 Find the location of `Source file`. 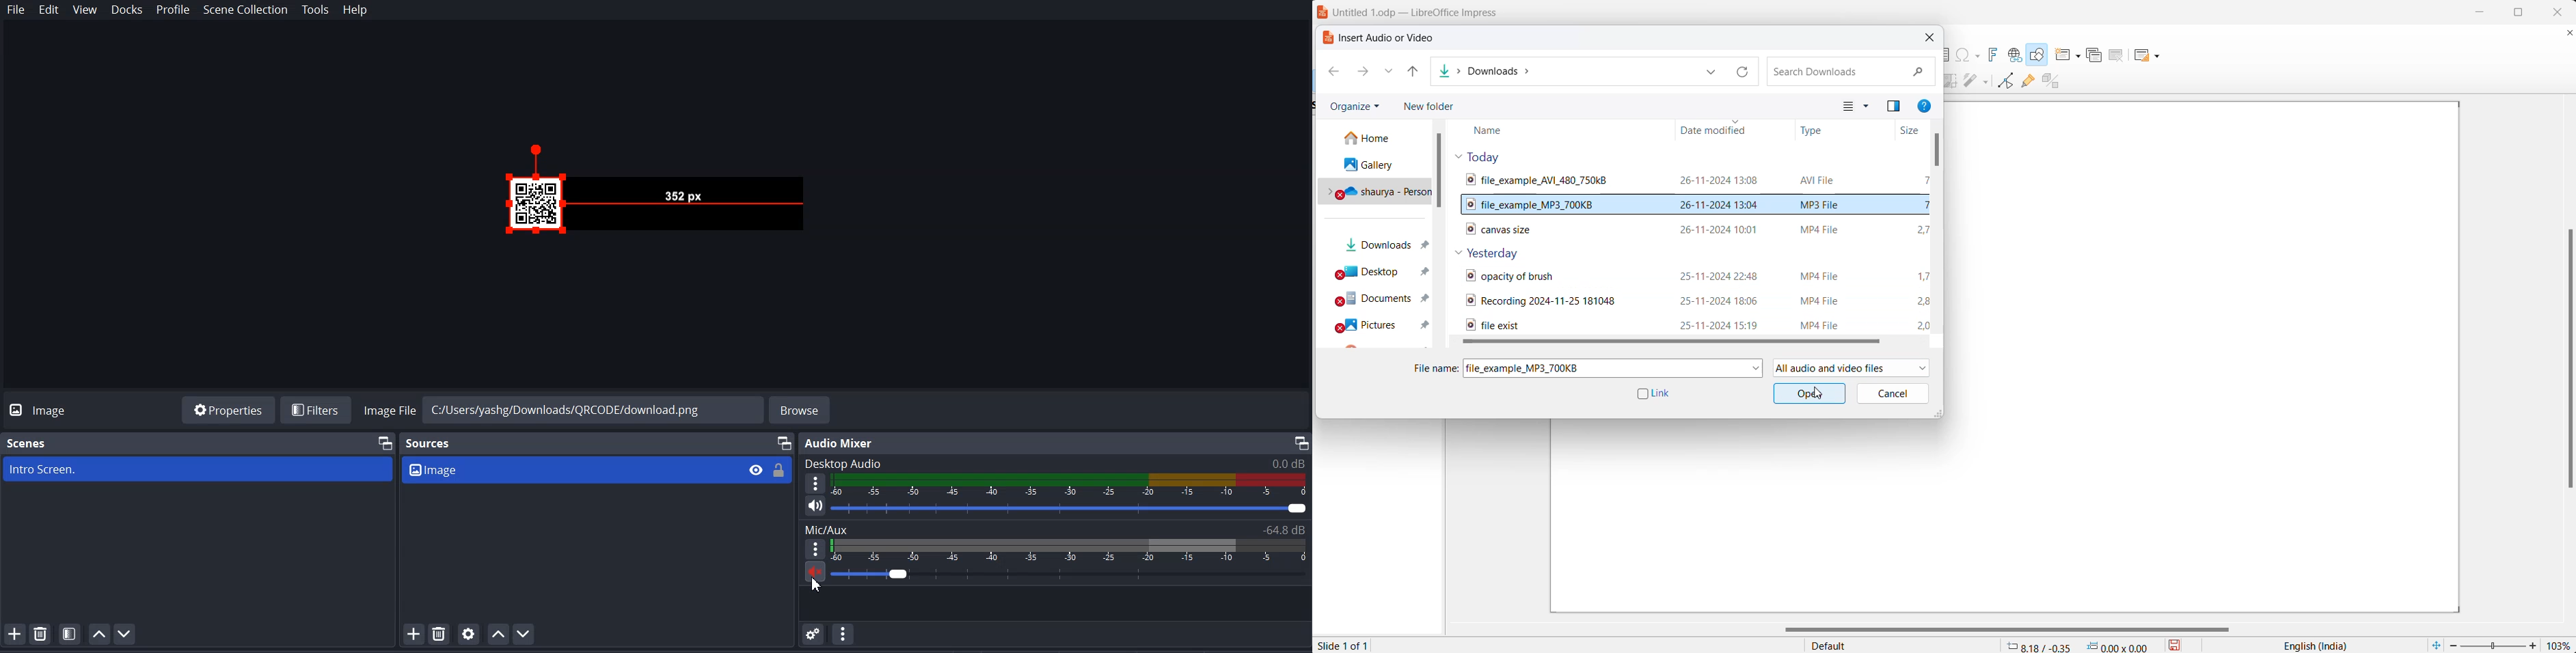

Source file is located at coordinates (568, 469).